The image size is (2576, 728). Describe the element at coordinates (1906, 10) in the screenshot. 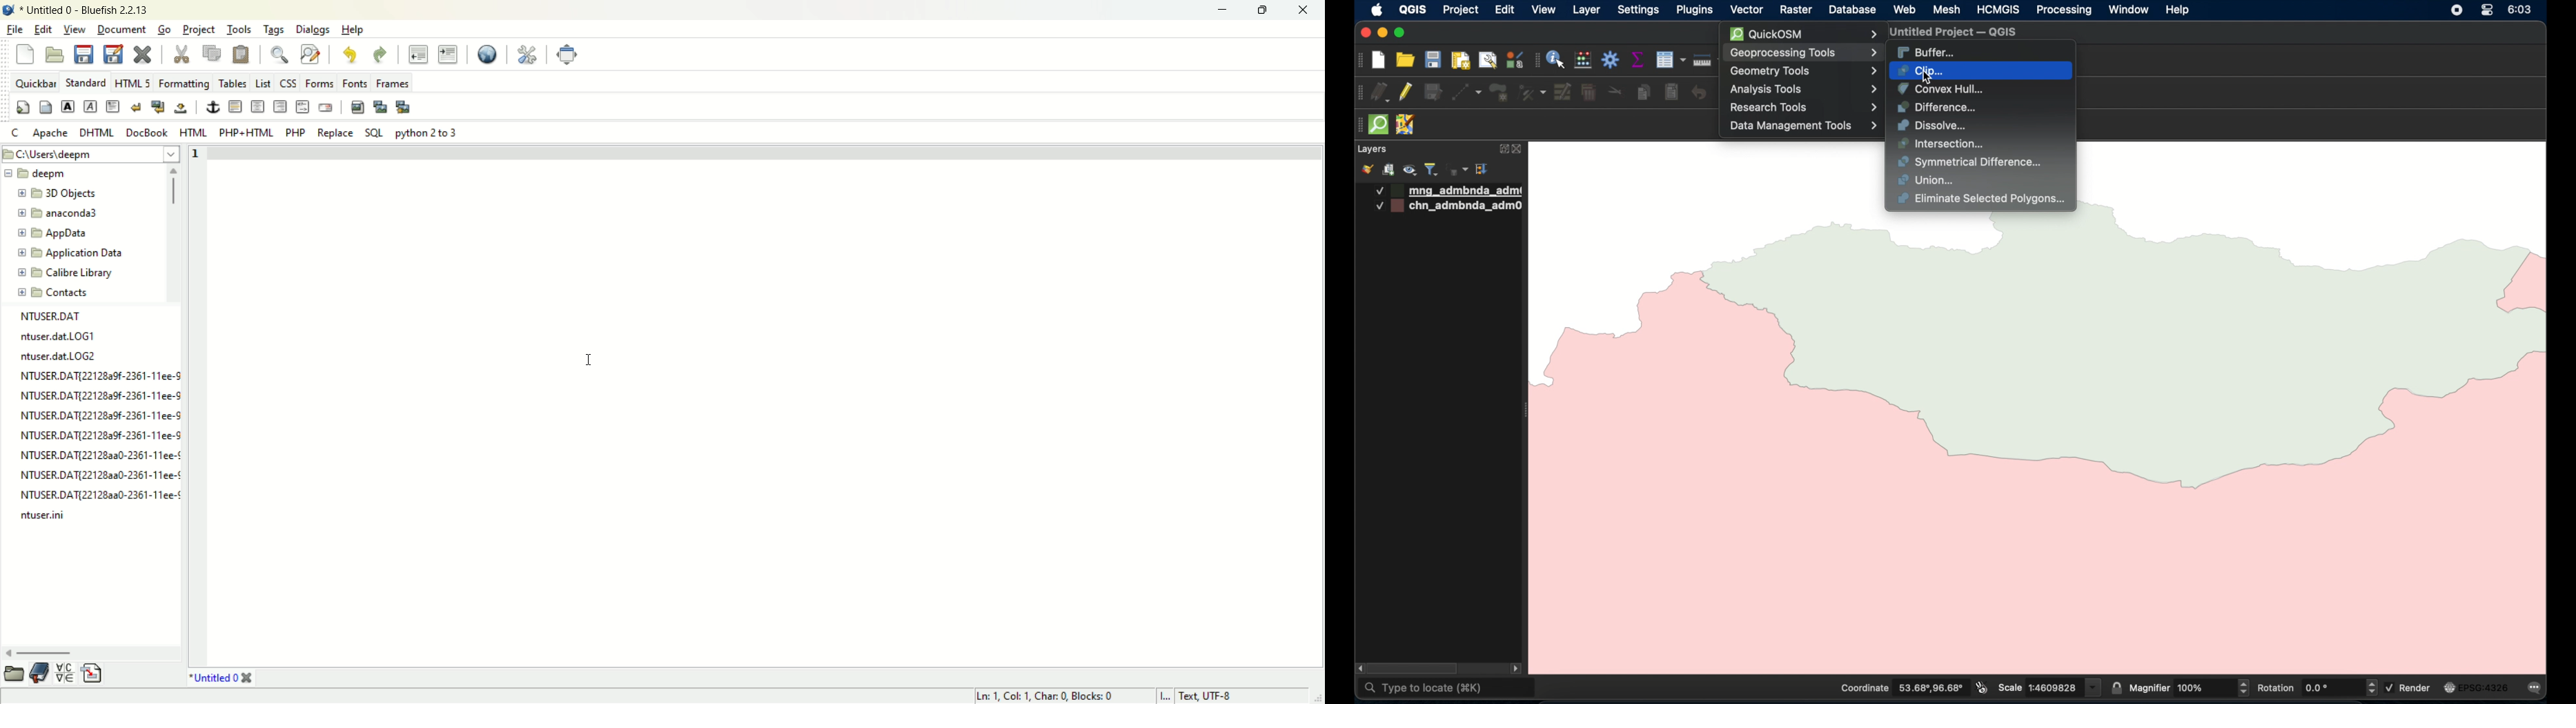

I see `web` at that location.